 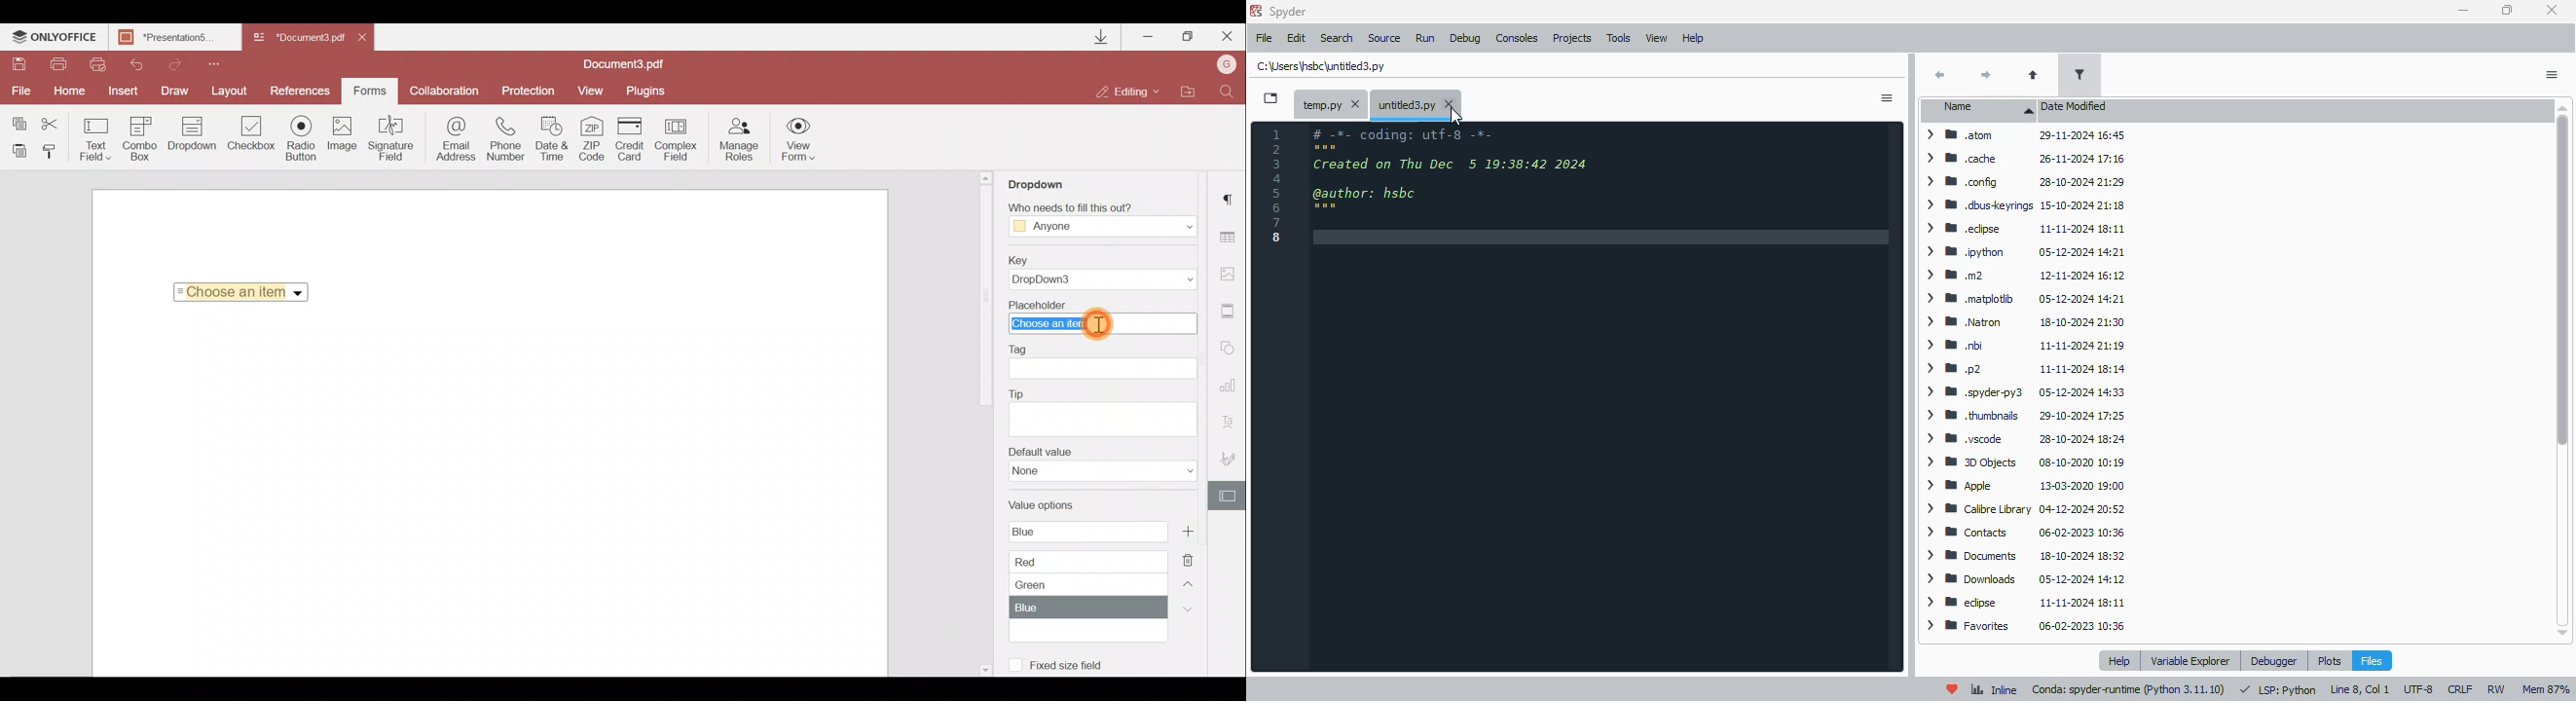 I want to click on close, so click(x=2554, y=10).